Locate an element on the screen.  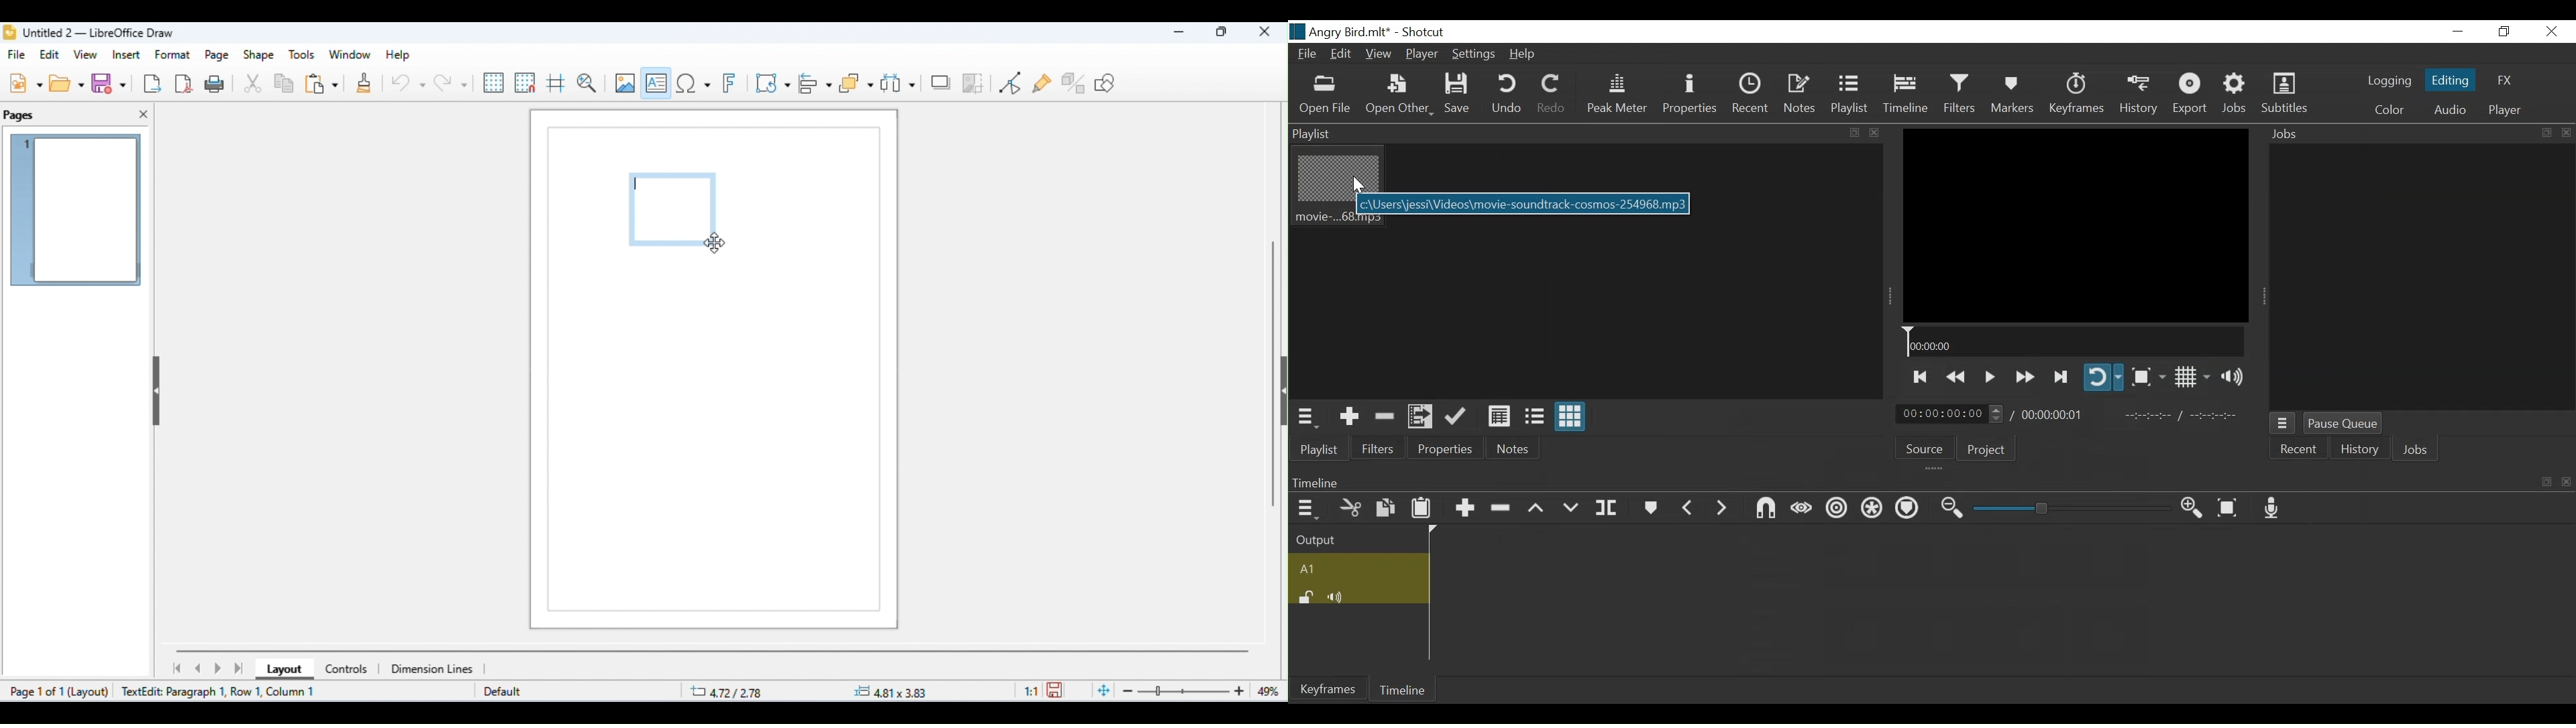
Markers is located at coordinates (2012, 93).